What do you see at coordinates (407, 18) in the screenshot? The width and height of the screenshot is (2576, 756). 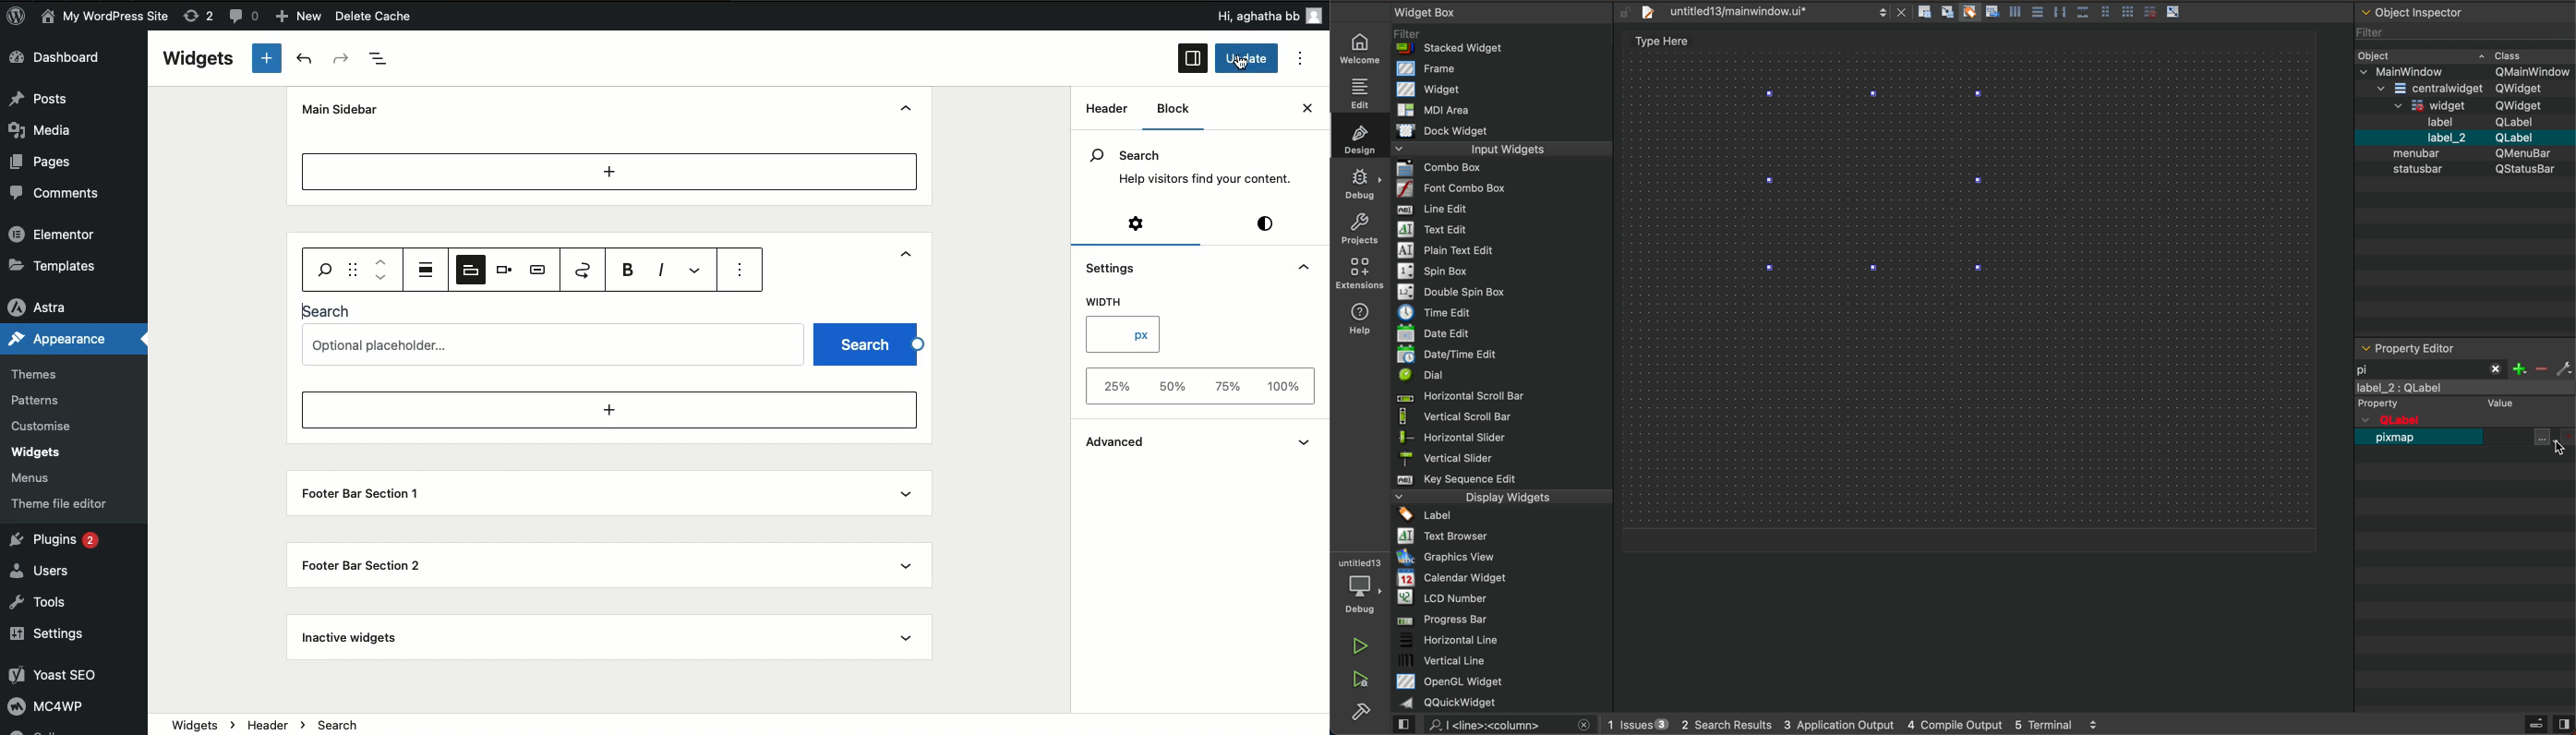 I see `Delete Cache` at bounding box center [407, 18].